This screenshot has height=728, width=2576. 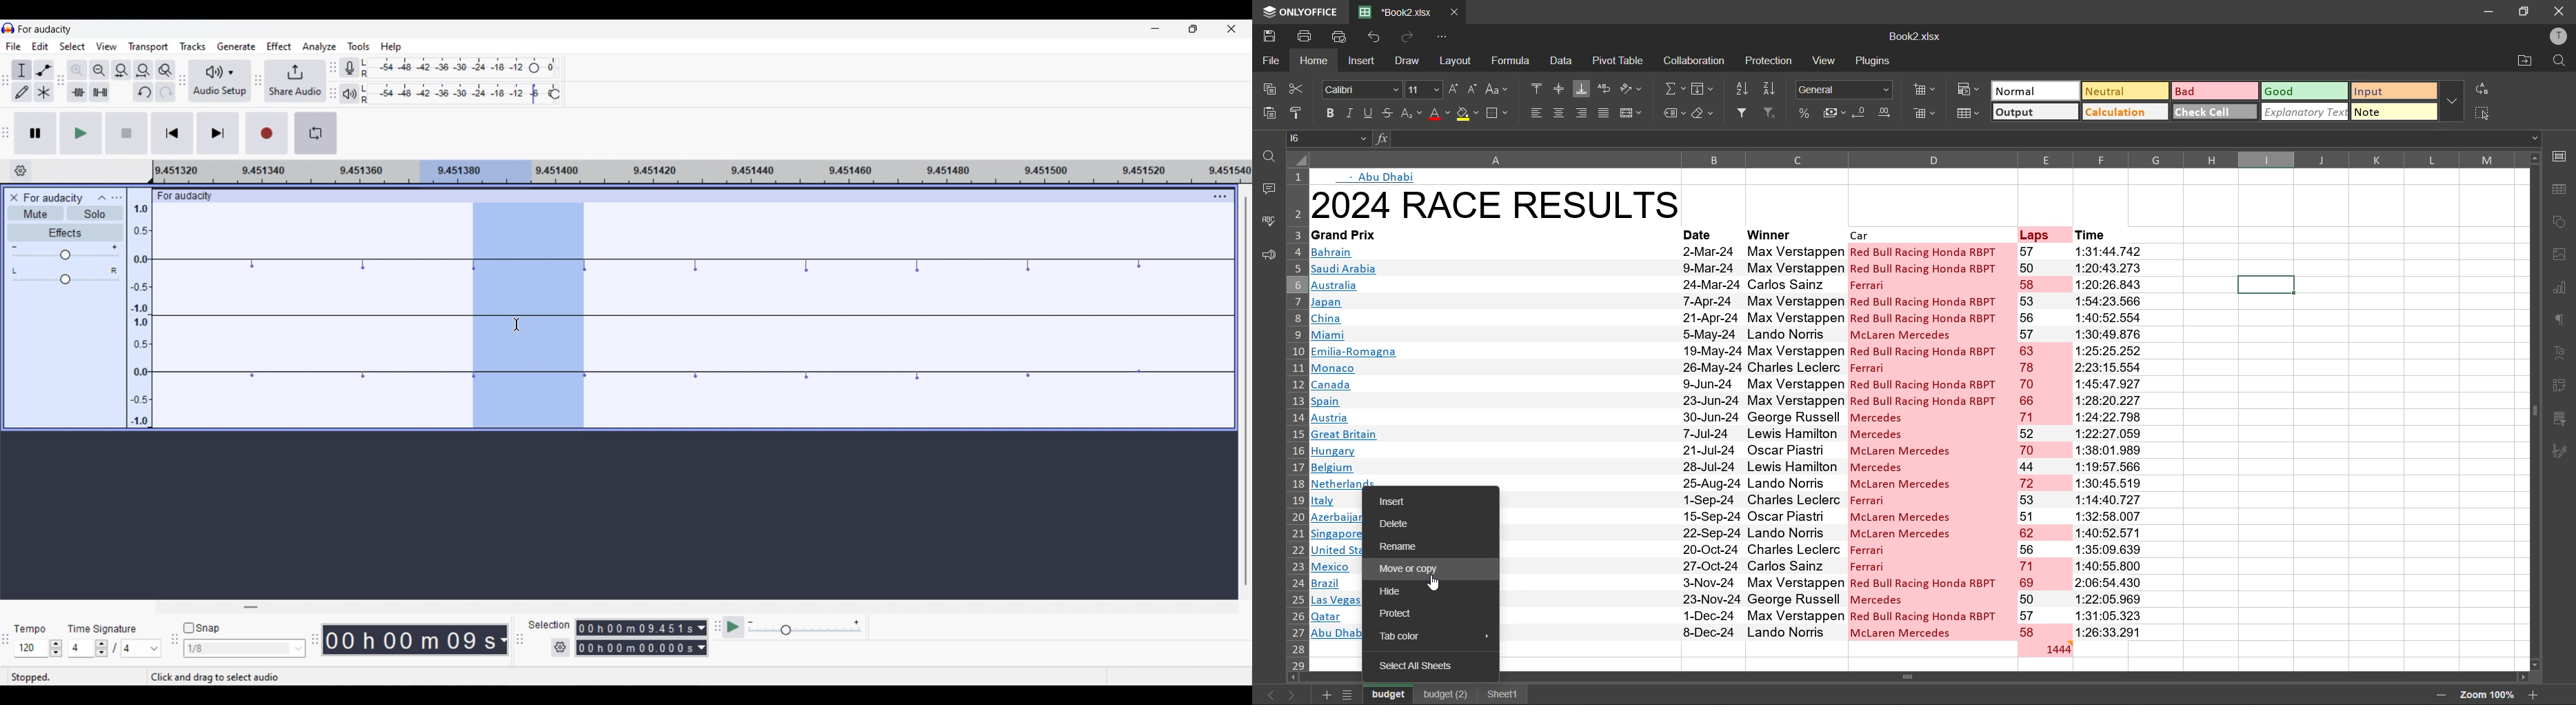 I want to click on fill color, so click(x=1469, y=117).